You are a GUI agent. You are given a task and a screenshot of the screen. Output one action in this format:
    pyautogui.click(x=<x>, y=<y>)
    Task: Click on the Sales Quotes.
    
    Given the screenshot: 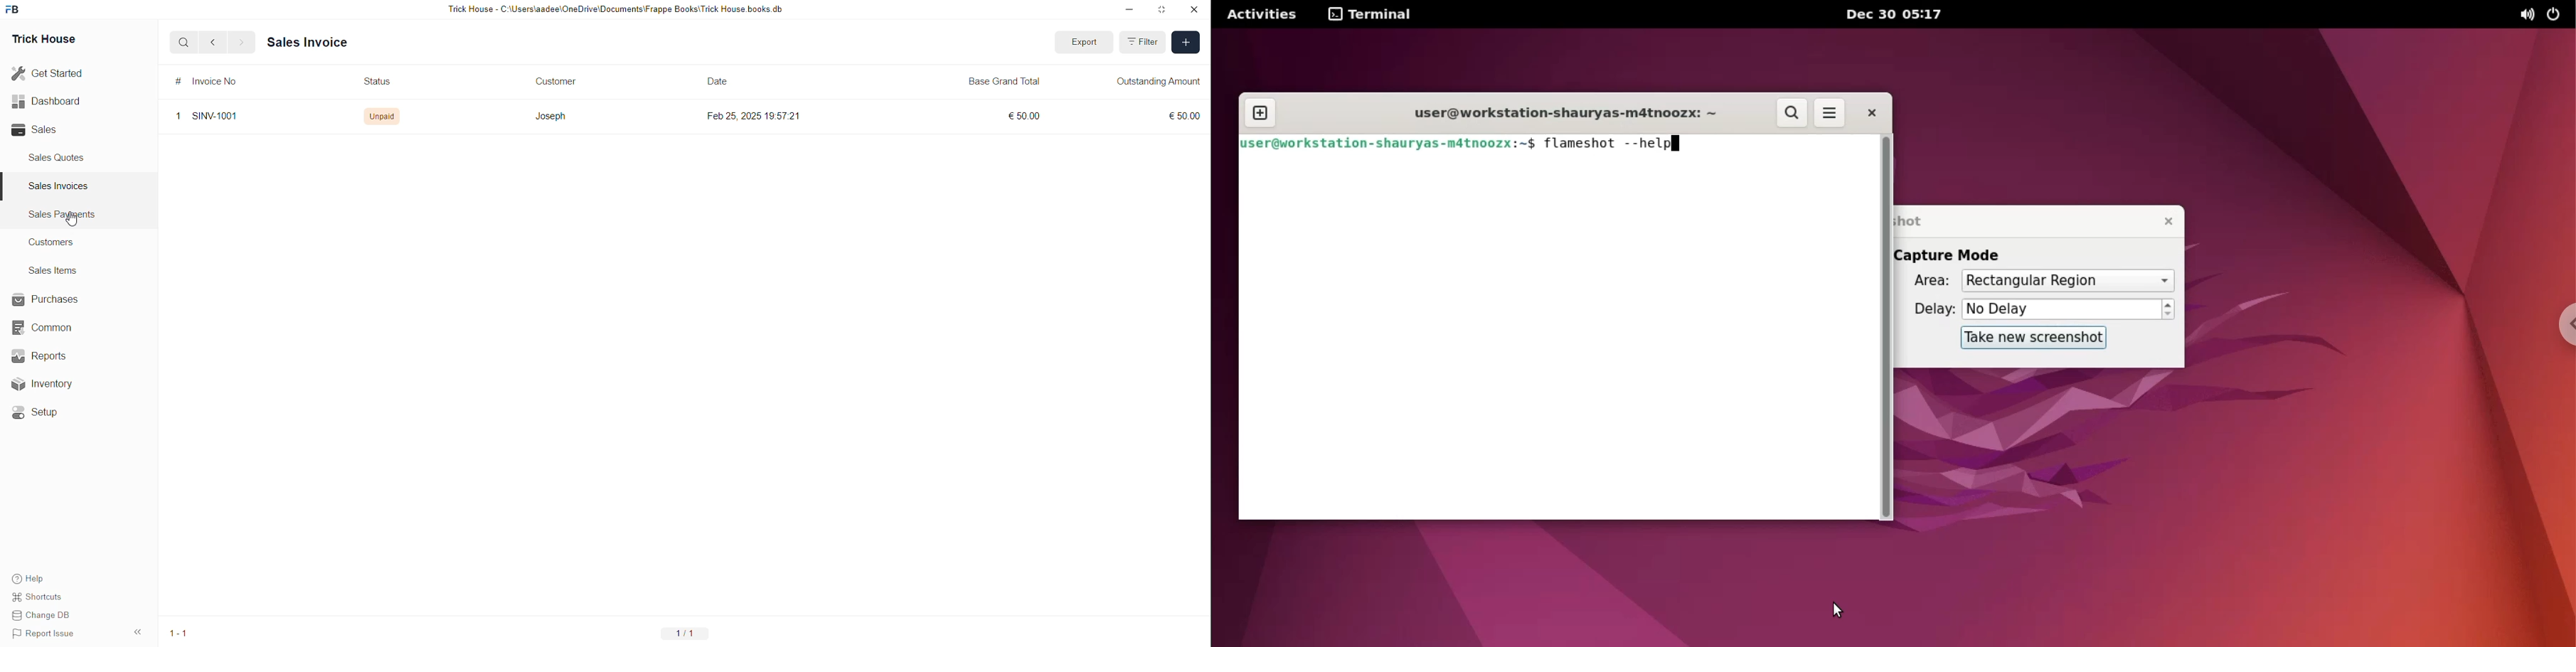 What is the action you would take?
    pyautogui.click(x=58, y=157)
    